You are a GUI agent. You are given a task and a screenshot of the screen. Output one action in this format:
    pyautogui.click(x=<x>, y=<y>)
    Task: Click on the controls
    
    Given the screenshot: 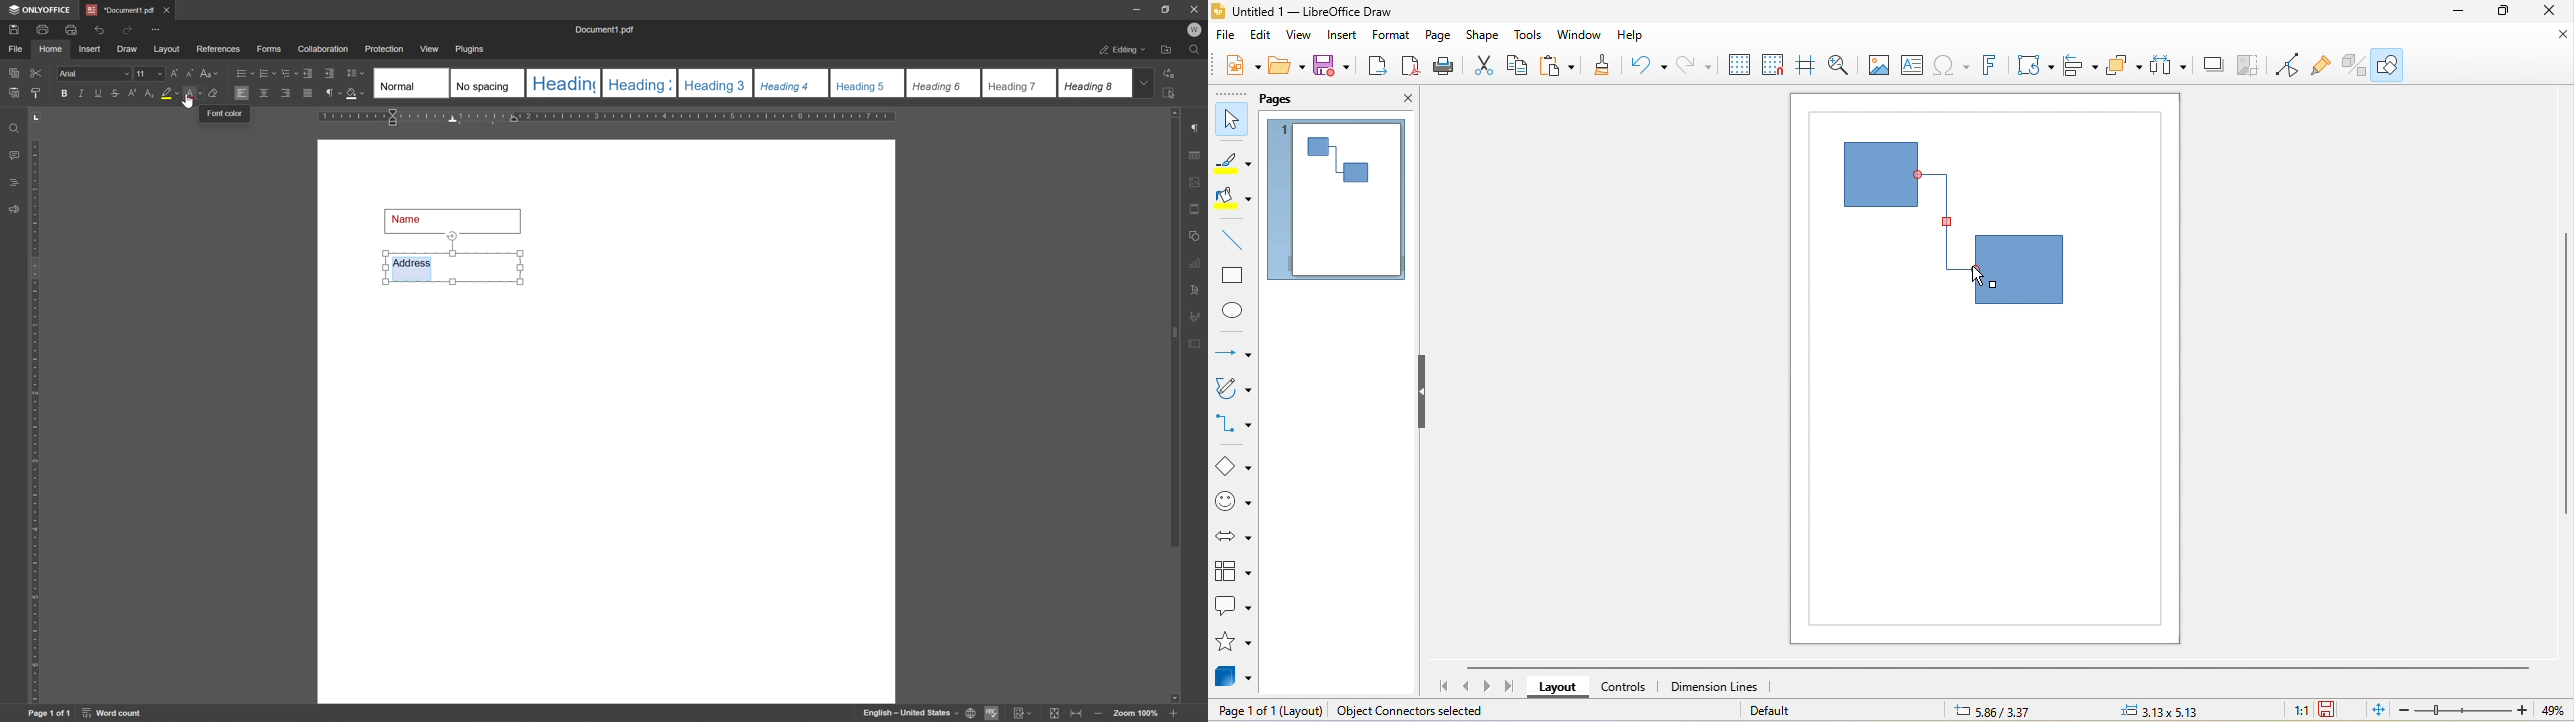 What is the action you would take?
    pyautogui.click(x=1625, y=689)
    